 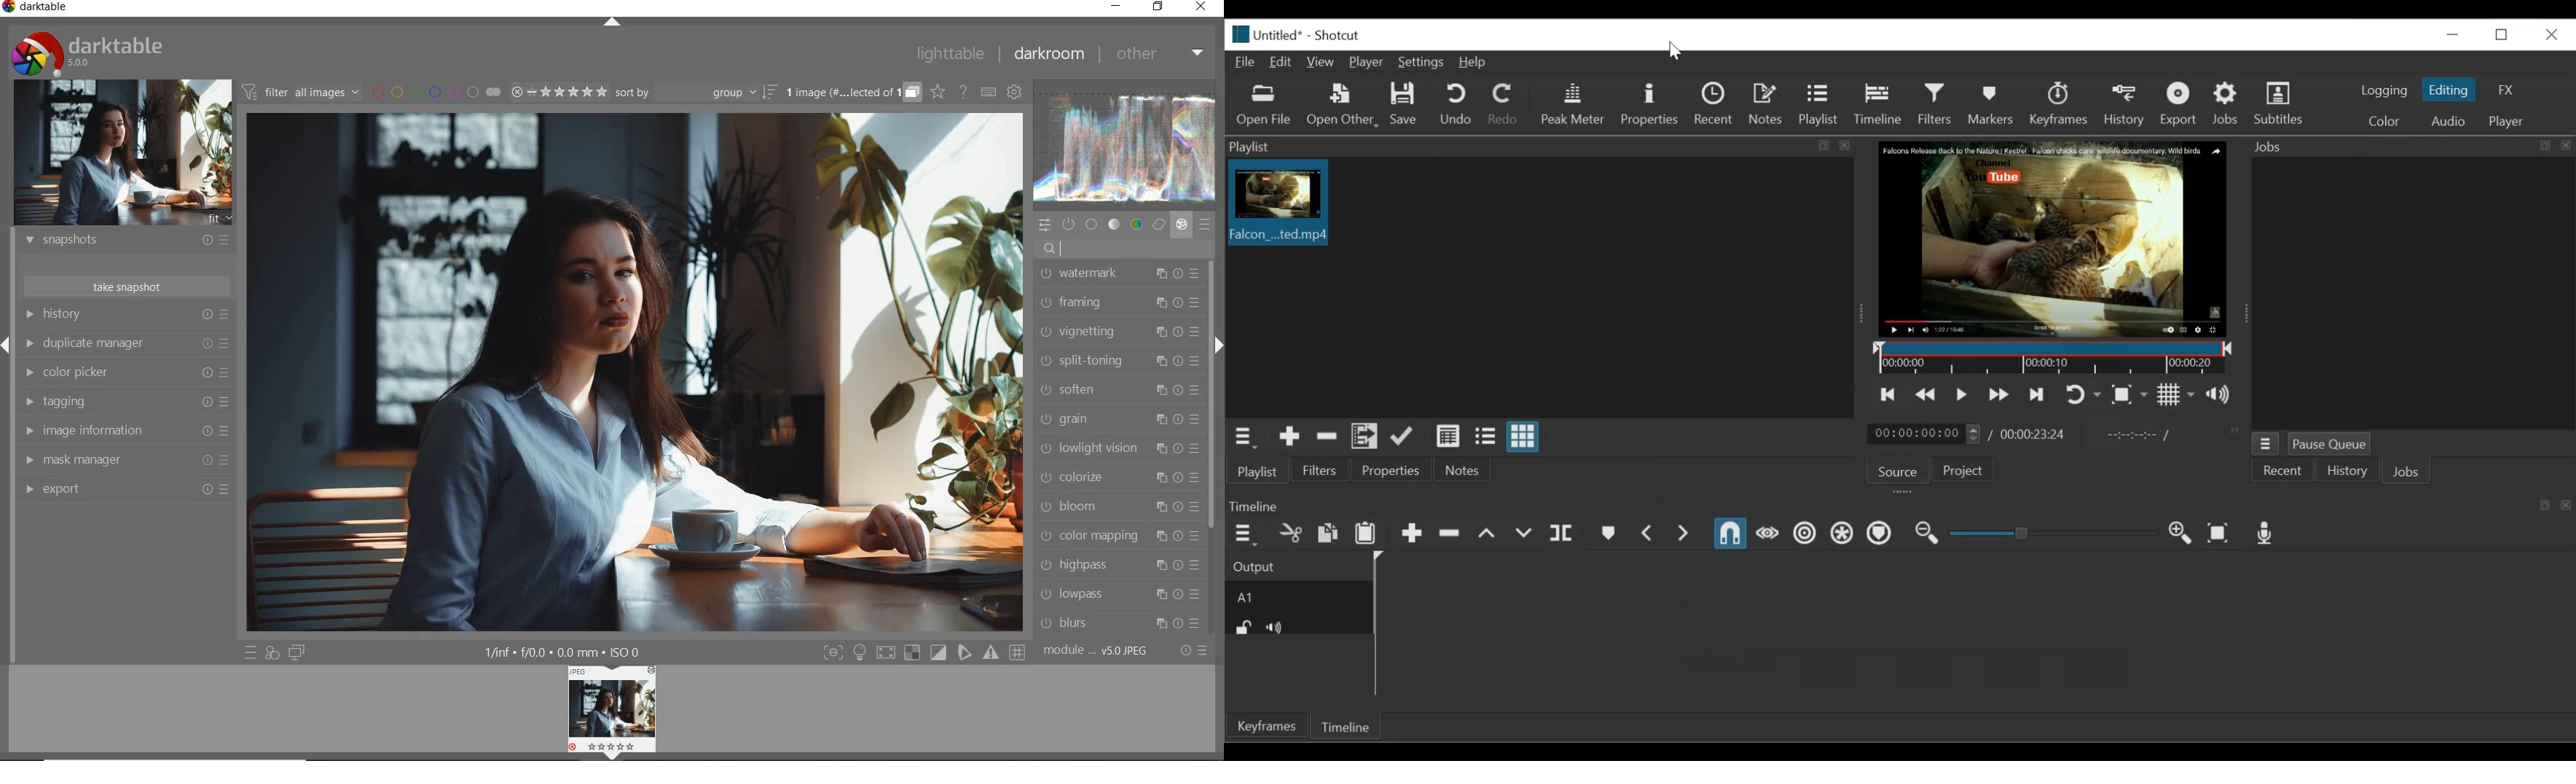 What do you see at coordinates (435, 93) in the screenshot?
I see `filter images by color labels` at bounding box center [435, 93].